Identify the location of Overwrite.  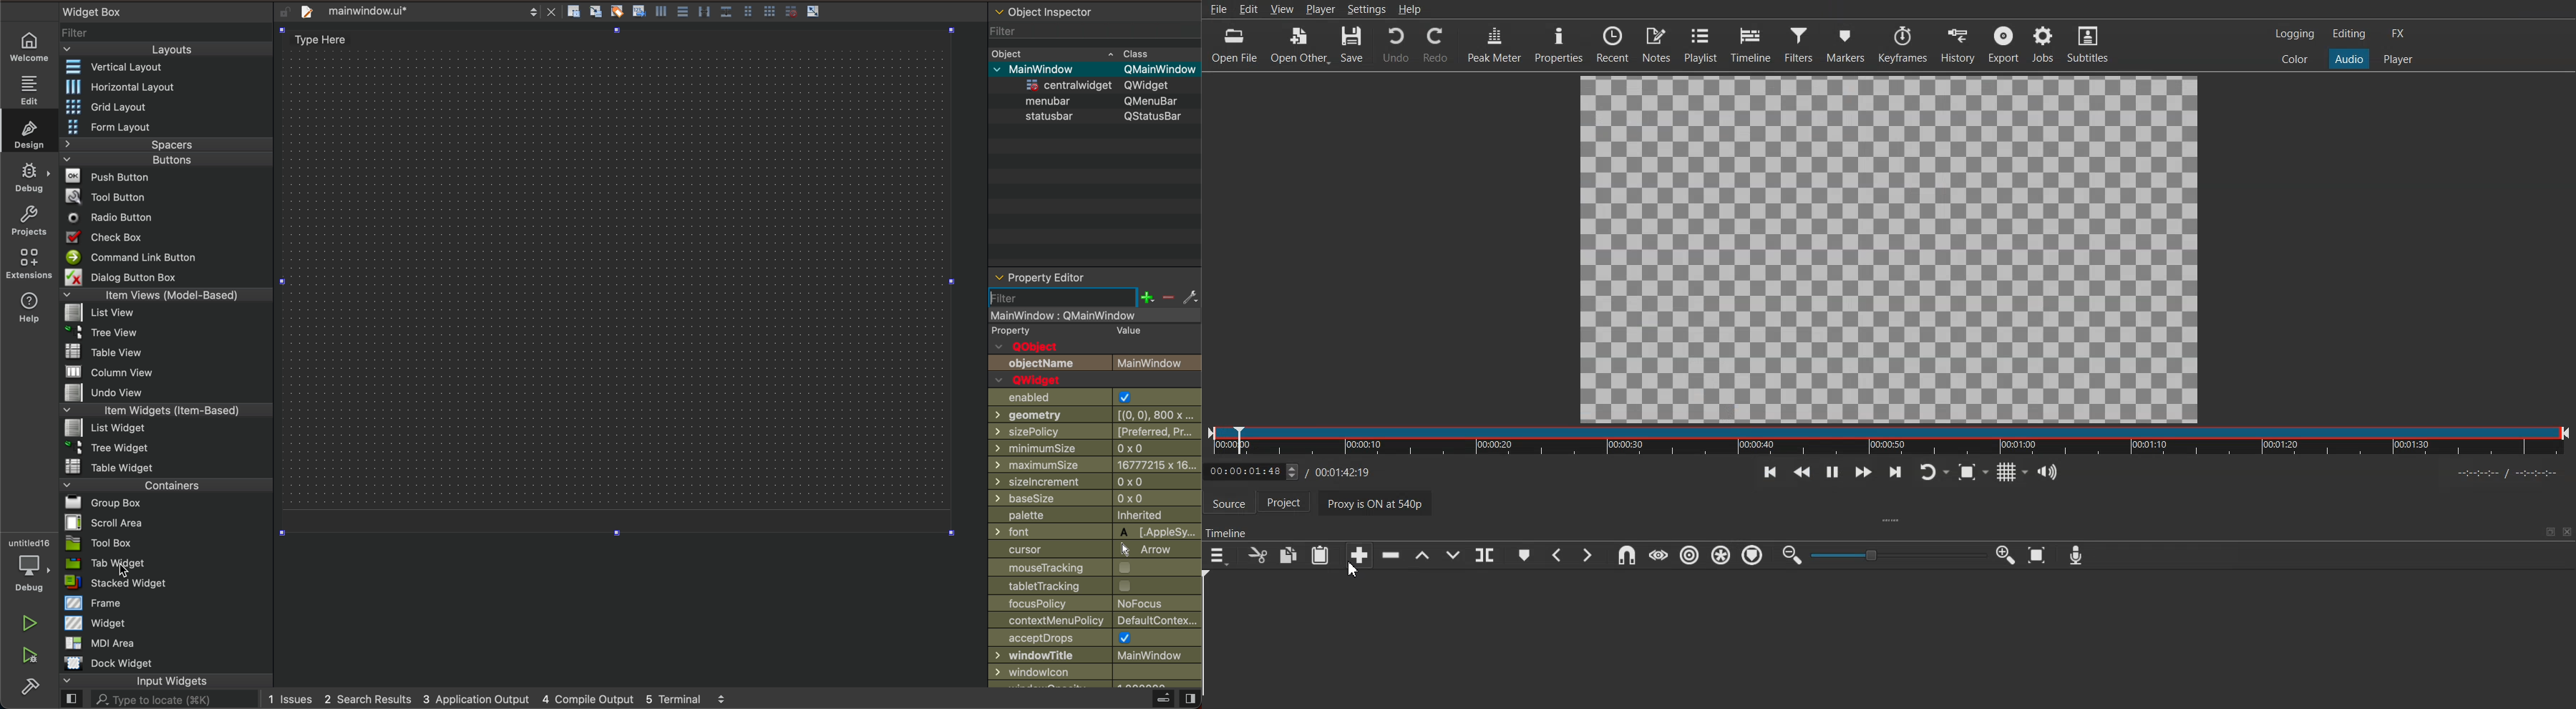
(1454, 555).